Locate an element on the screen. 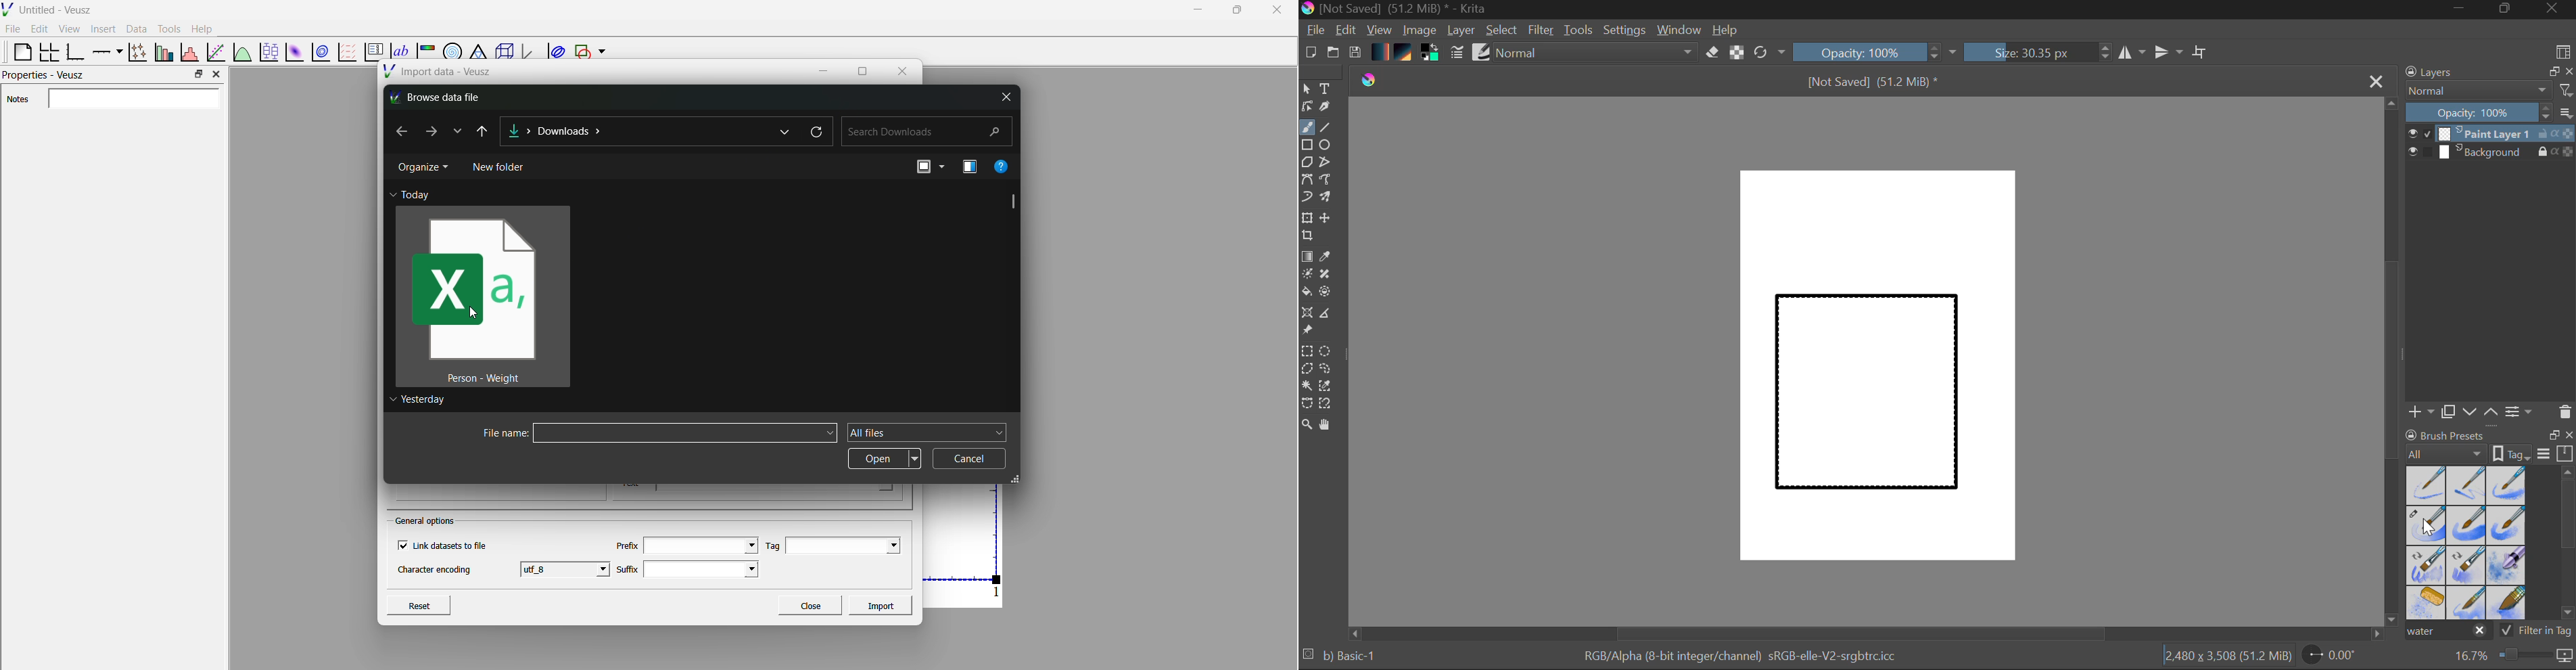  logo of Veusz is located at coordinates (8, 9).